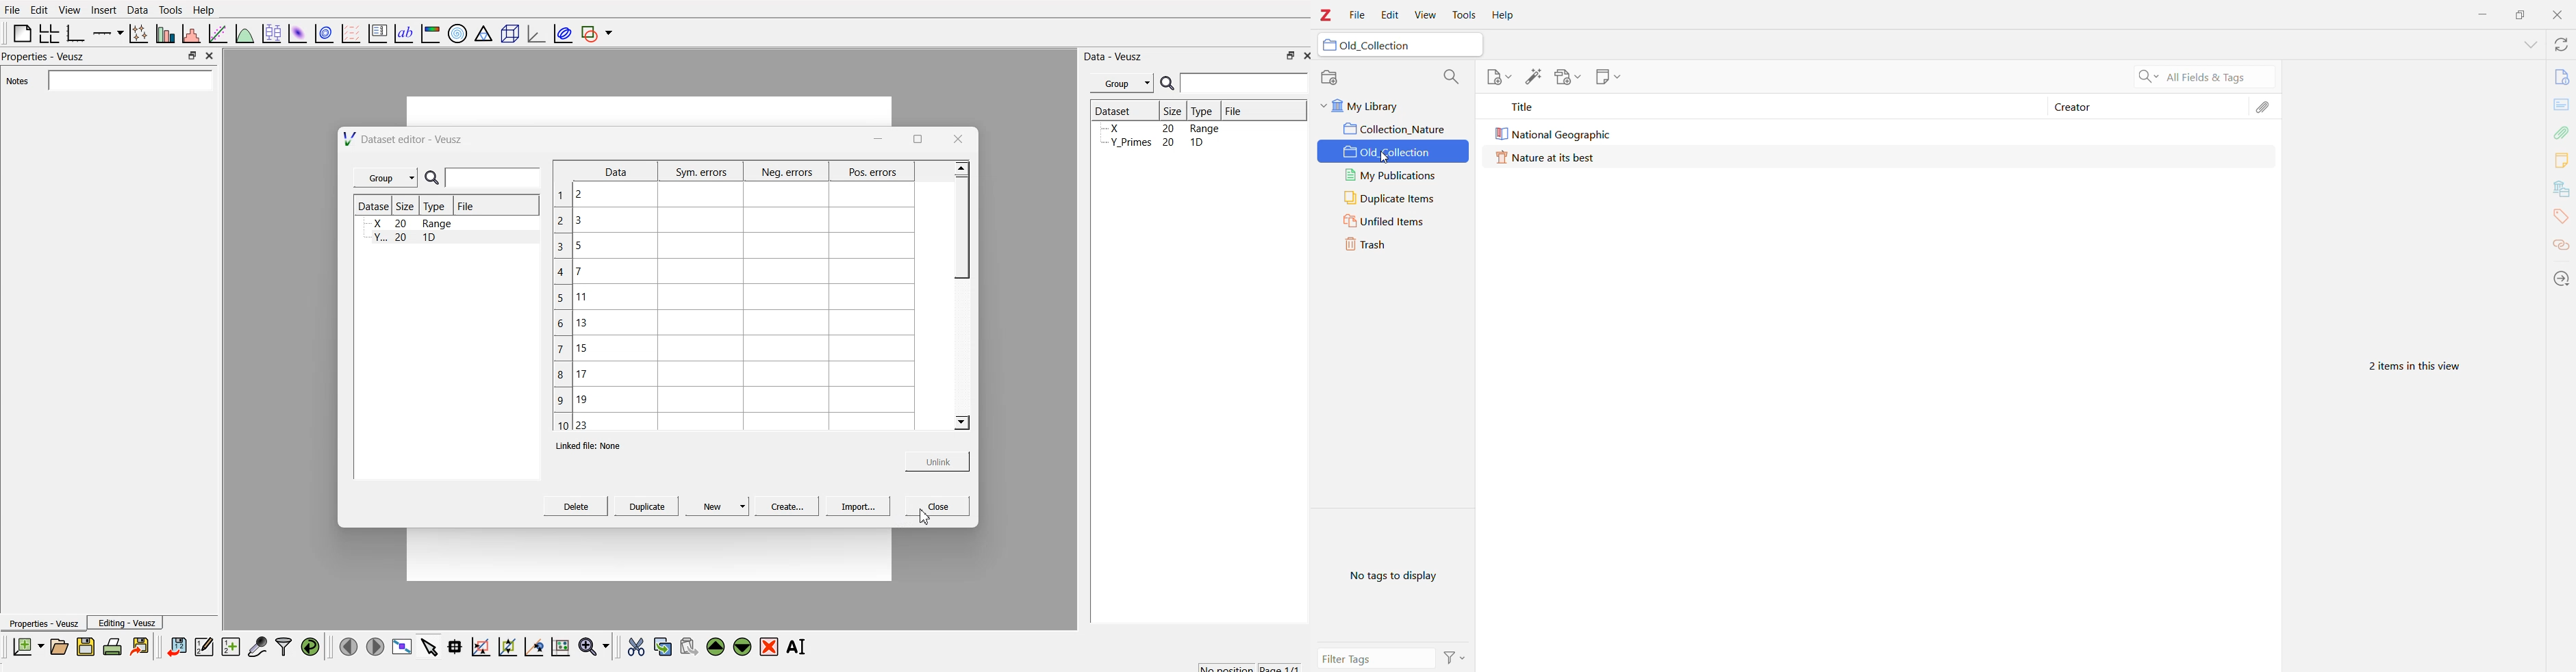  Describe the element at coordinates (594, 444) in the screenshot. I see `Linked file: None.` at that location.